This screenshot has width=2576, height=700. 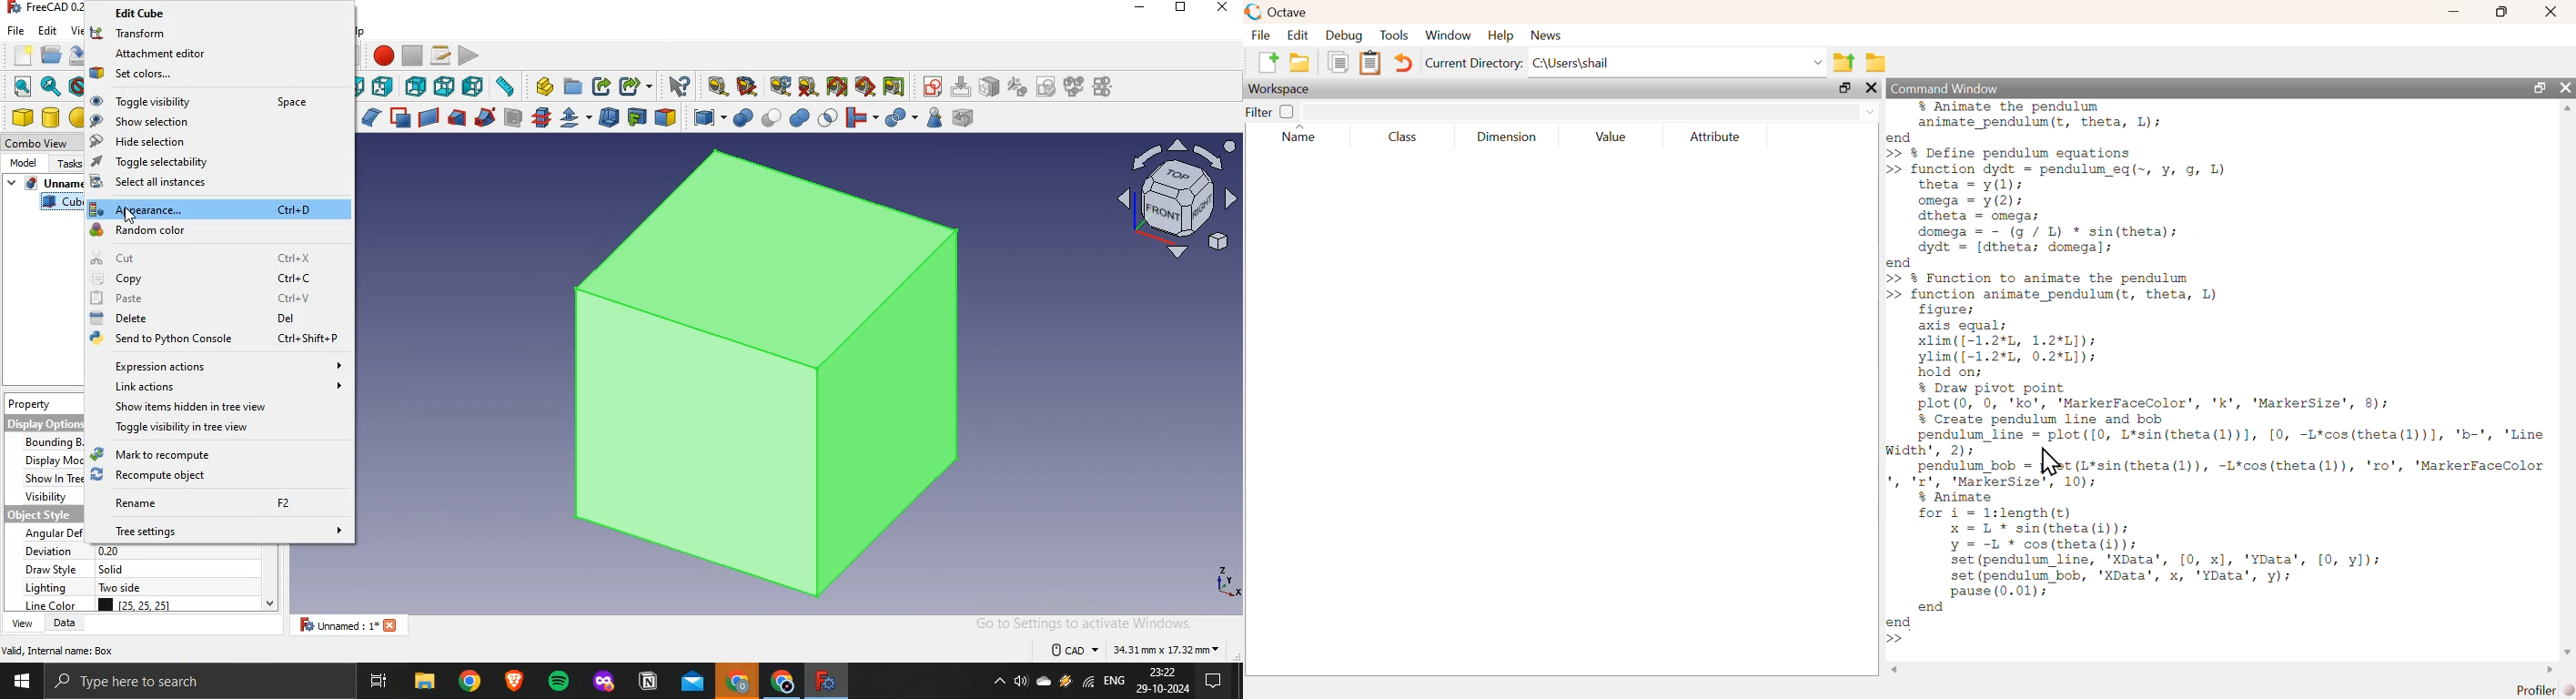 What do you see at coordinates (2220, 365) in the screenshot?
I see `% Animate the pendulum
animate_pendulum(t, theta, L);
end
>> % Define pendulum equations
>> function dydt = pendulum eq(~, y, g, L)
theta = y(1):
omega = y(2):
dtheta = omega;
domega = - (g / L) * sin(theta):
dydt = [dtheta; domega];
end
>> % Function to animate the pendulum
>> function animate pendulum(t, theta, L)
figure;
axis equal;
xlim([-1.2*L, 1.2*L]):
ylim([-1.2*L, 0.2*L]):
hold on;
% Draw pivot point
plot (0, 0, 'ko', 'MarkerFaceColor', 'k', 'MarkerSize', 8);
% Create pendulum line and bob
pendulum line = plot([0, L*sin(theta(1))], [0, -L*cos(theta(1l))], 'b-', 'Line
Width', 2):
pendulum bob = Ist wrsin (theta), -L*cos (theta(1l)), 'ro', 'MarkerFaceColor
', 'r', 'MarkerSize', 10);
% Animate
for i = 1l:length(t)
x = L * sin(theta(i)):
y = -L * cos(theta(i)):
set (pendulum line, 'XData', [0, x], '¥YData', [0, yl):
set (pendulum bob, 'XData', x, 'YData', y):
pause (0.01) ;
end
end` at bounding box center [2220, 365].